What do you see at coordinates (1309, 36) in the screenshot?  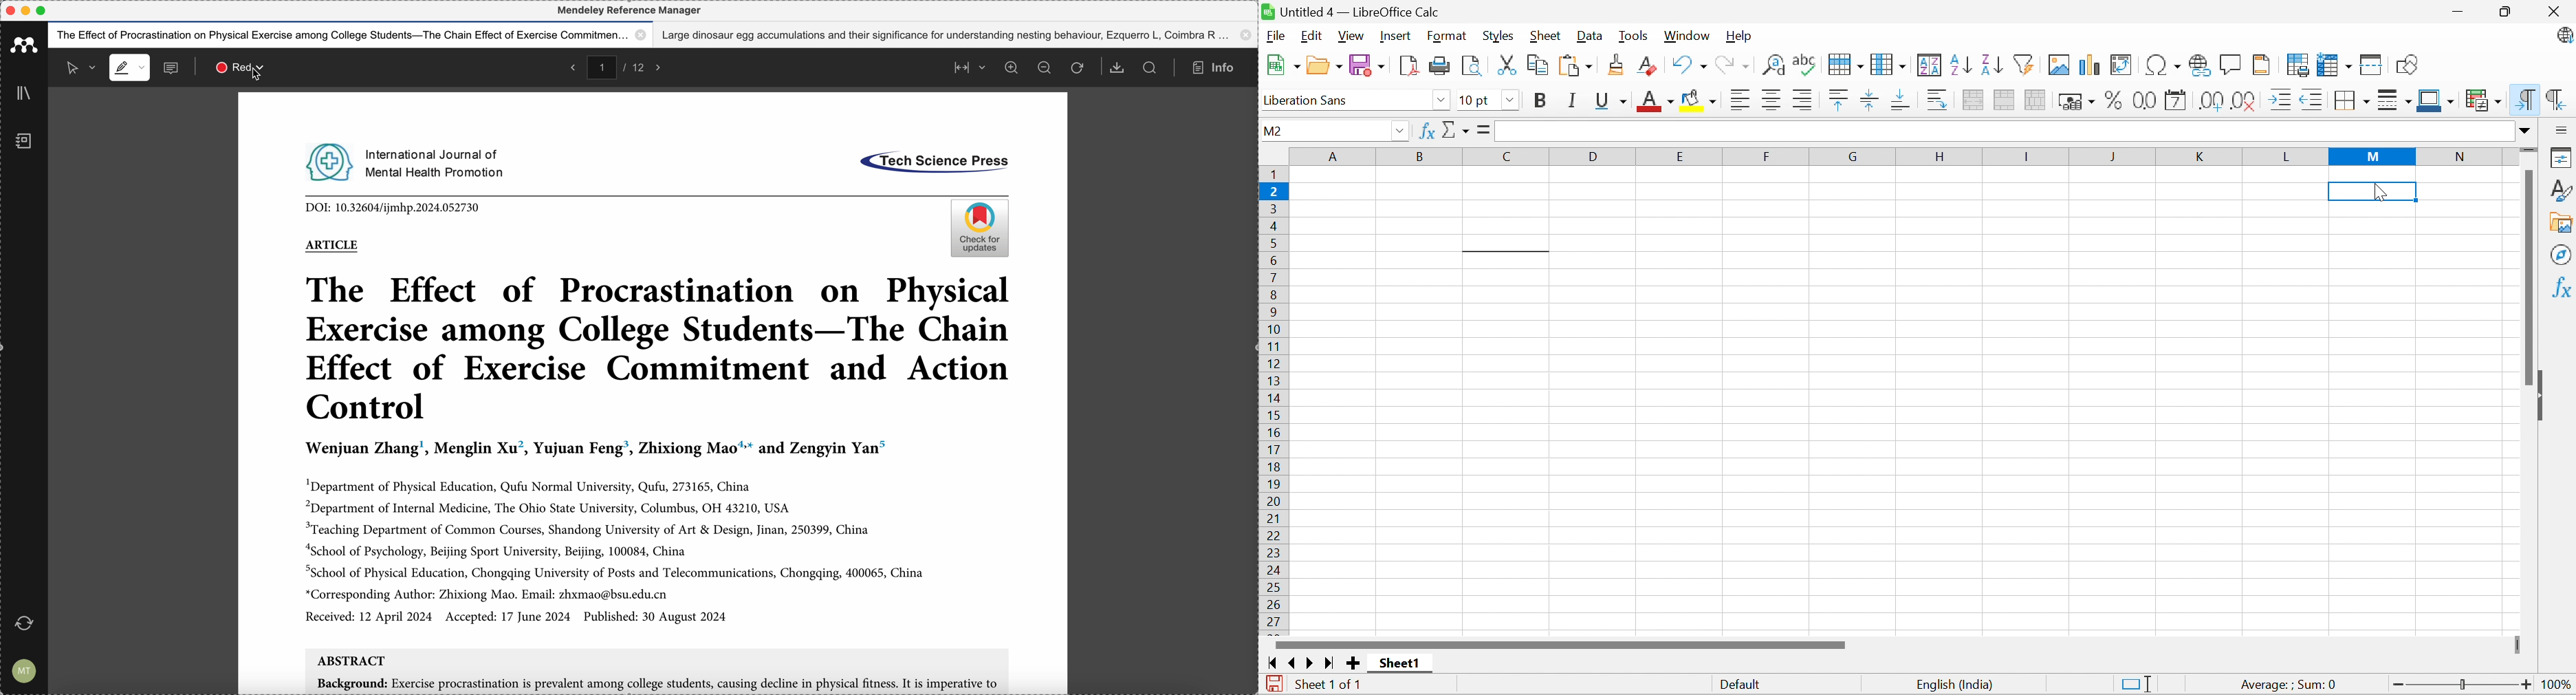 I see `Edit` at bounding box center [1309, 36].